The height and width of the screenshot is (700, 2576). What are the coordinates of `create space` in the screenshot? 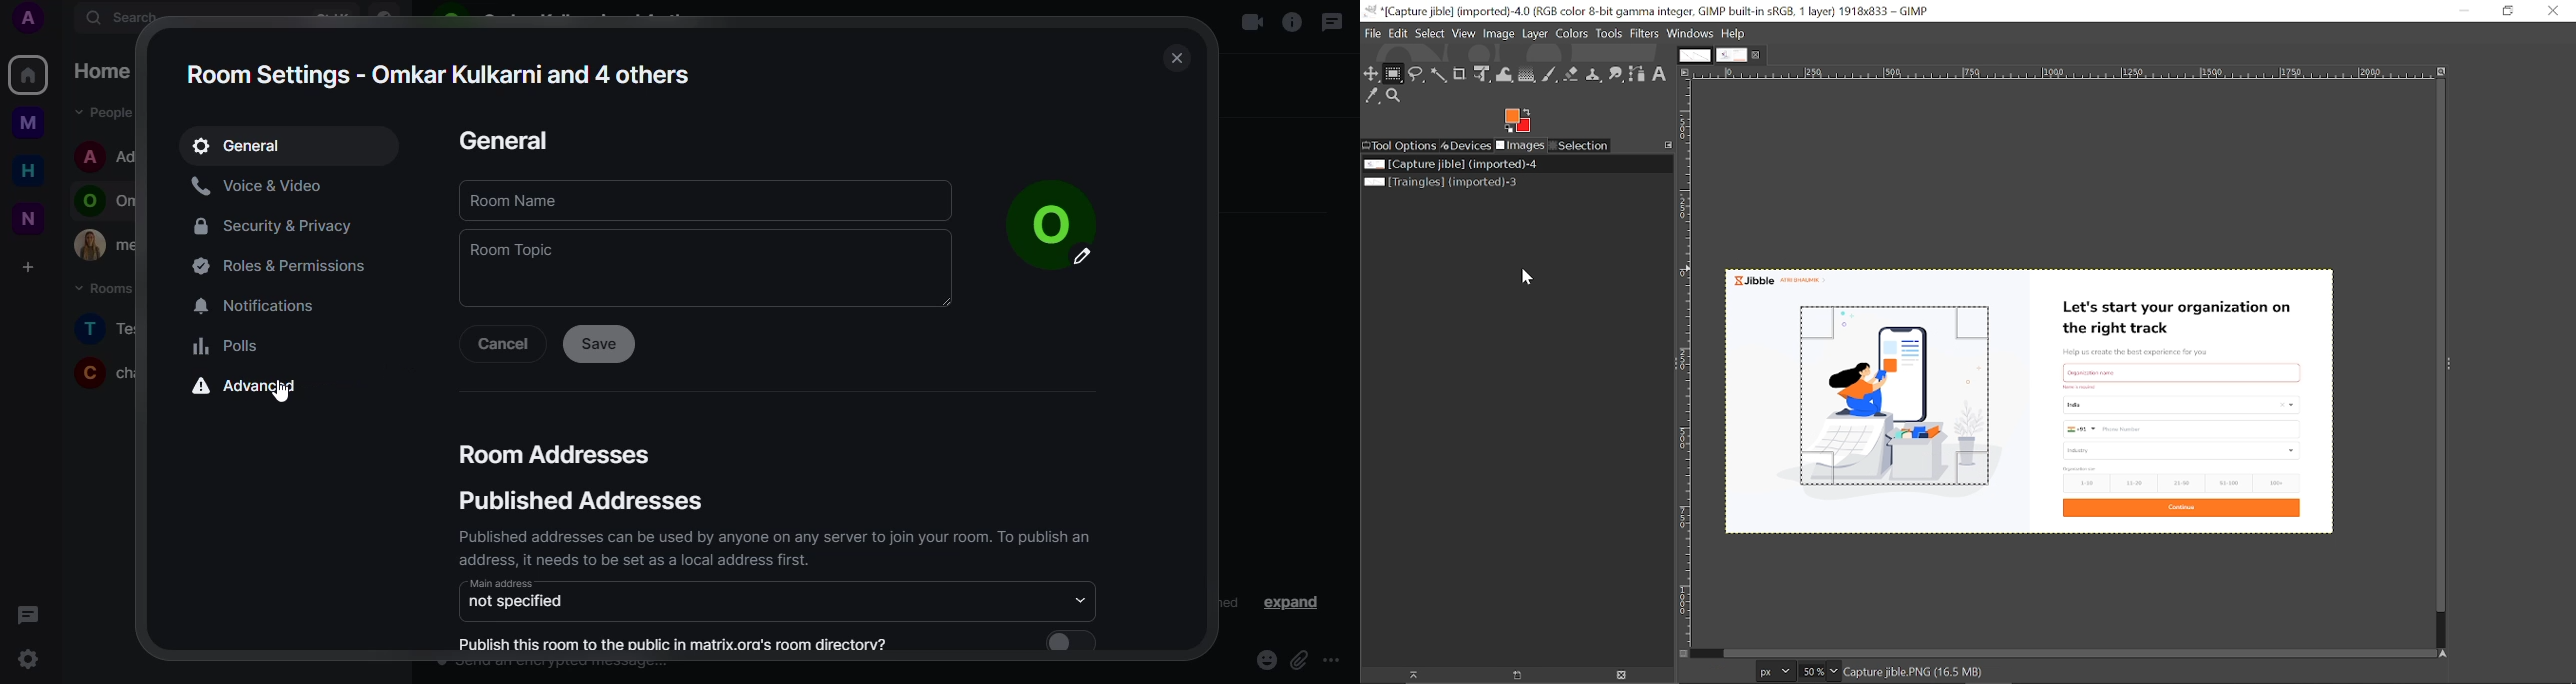 It's located at (32, 267).